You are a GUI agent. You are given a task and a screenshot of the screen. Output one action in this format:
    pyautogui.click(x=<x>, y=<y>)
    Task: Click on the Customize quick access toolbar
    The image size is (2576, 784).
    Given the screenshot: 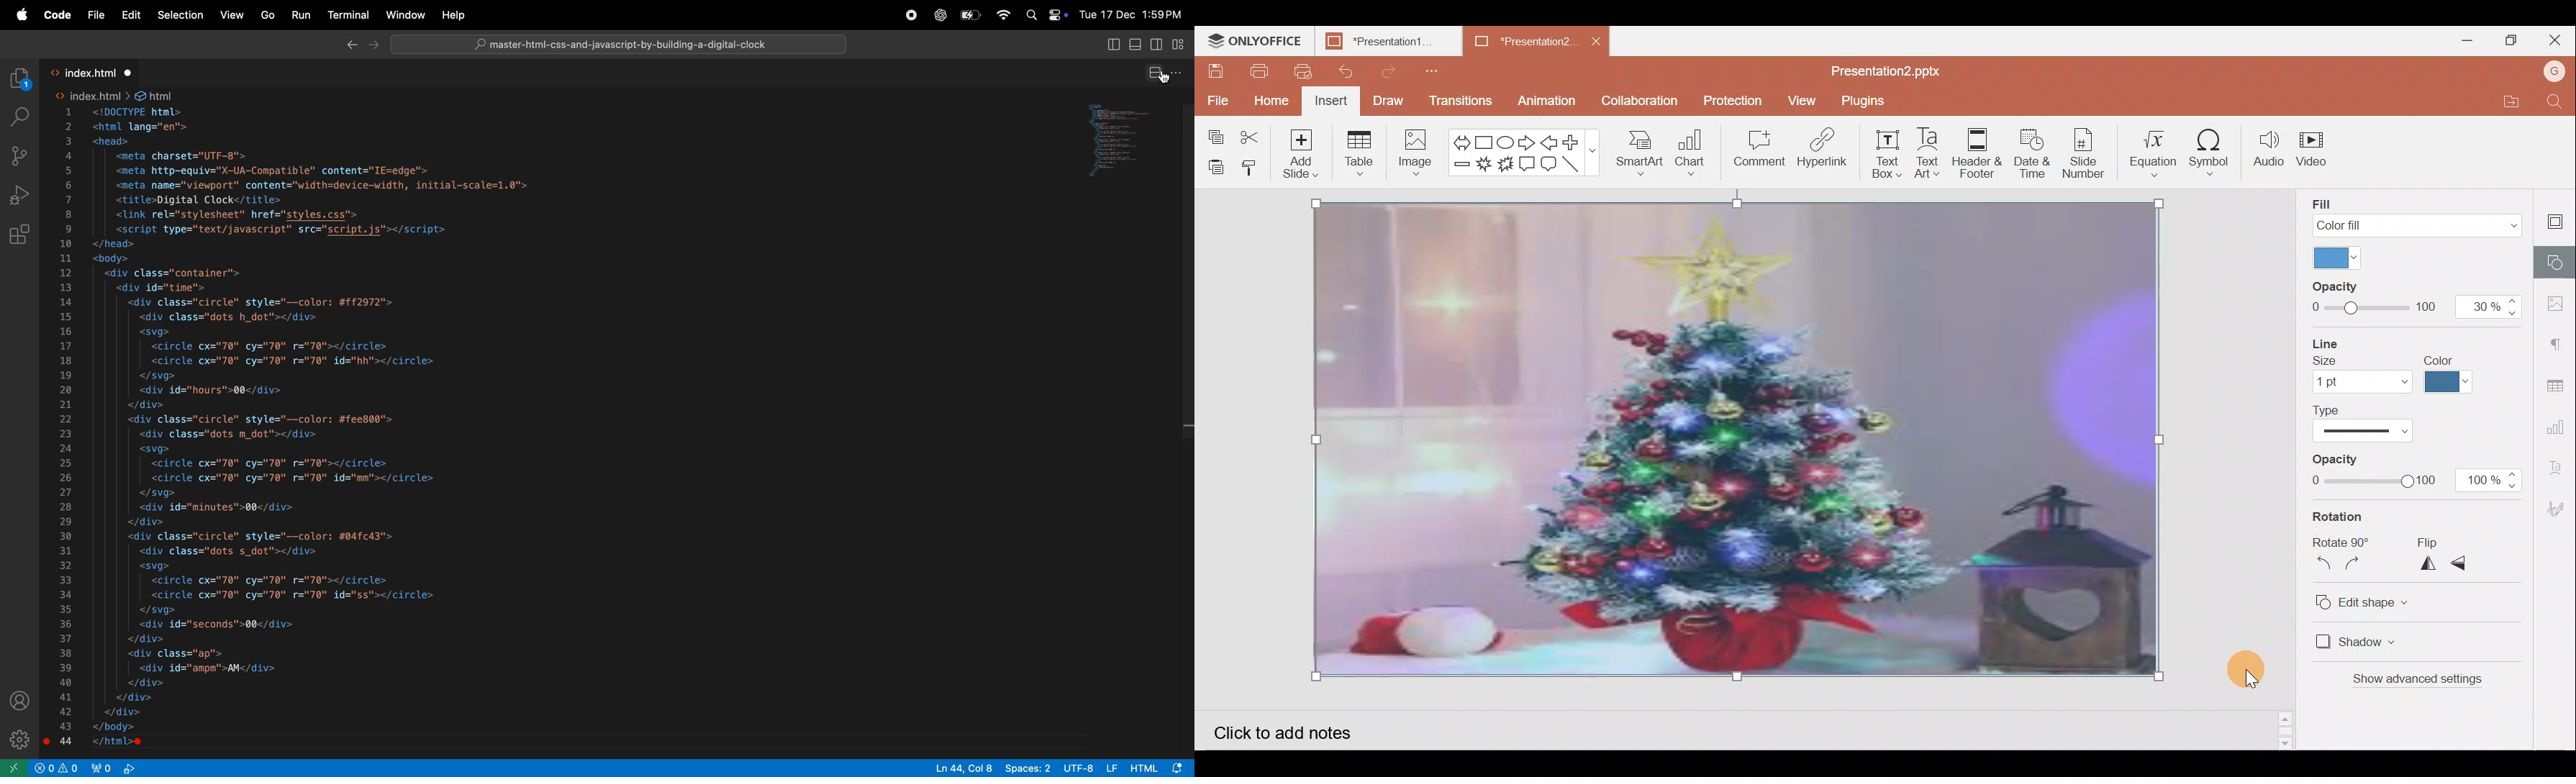 What is the action you would take?
    pyautogui.click(x=1428, y=68)
    